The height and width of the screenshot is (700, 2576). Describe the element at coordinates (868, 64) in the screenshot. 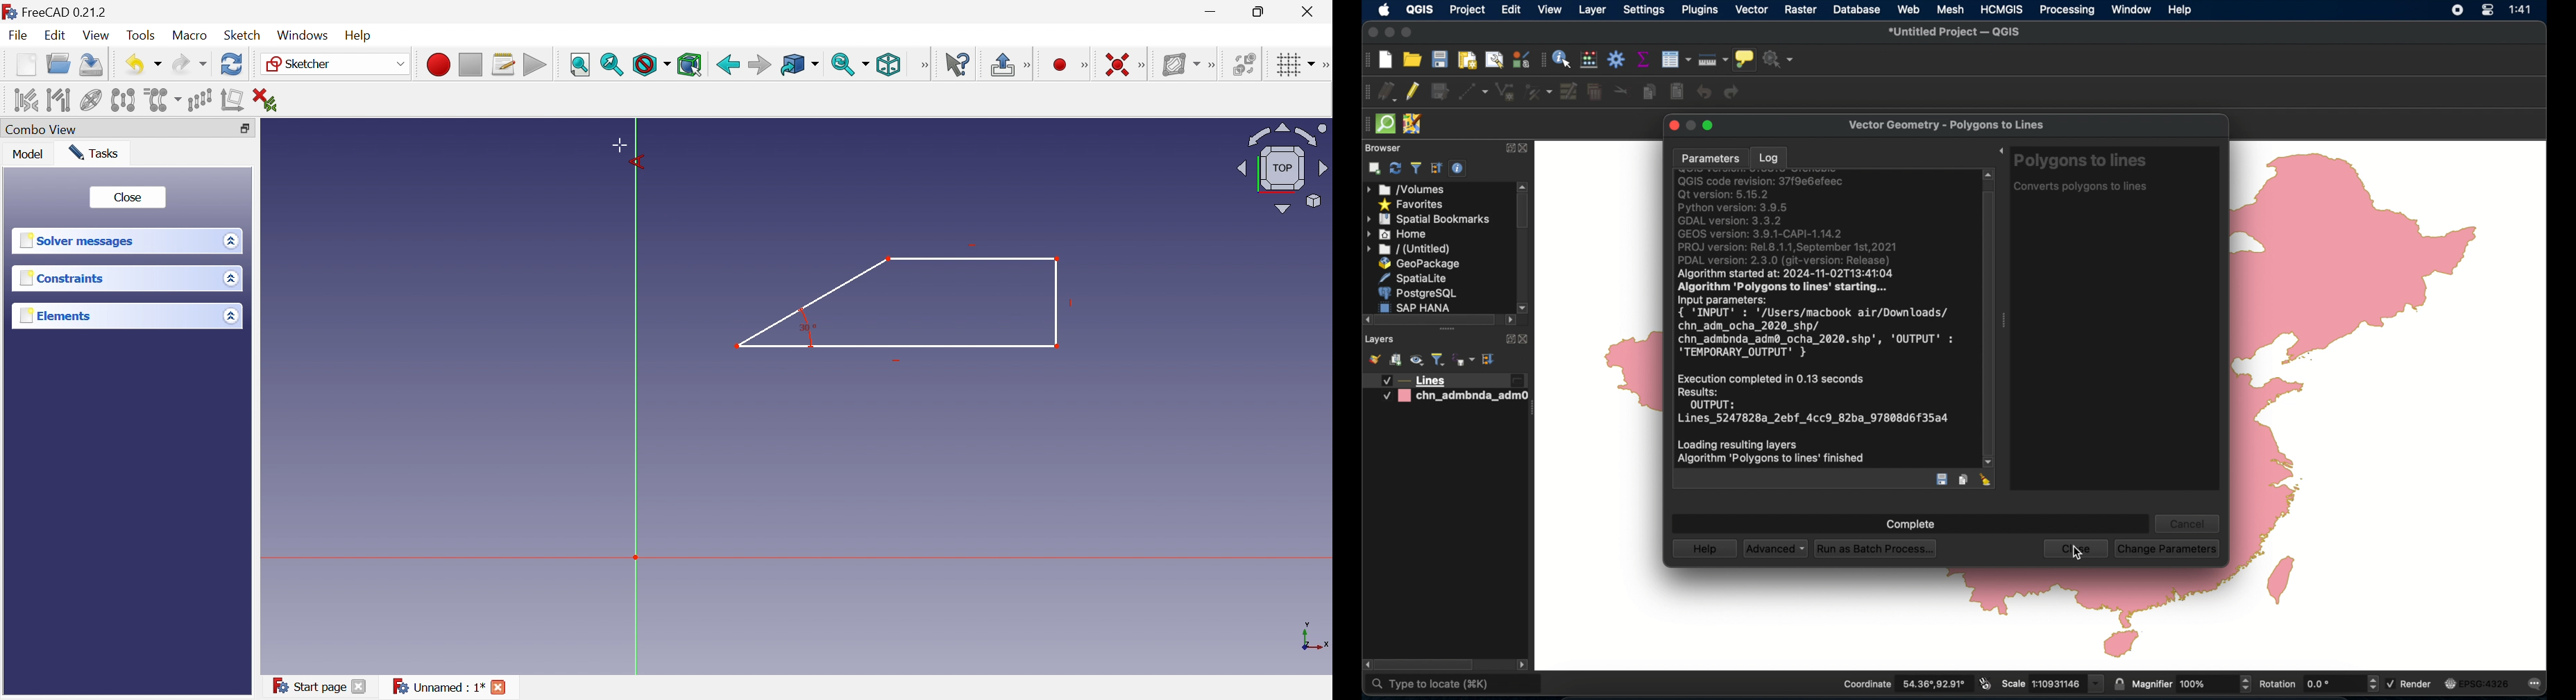

I see `Drop Down` at that location.